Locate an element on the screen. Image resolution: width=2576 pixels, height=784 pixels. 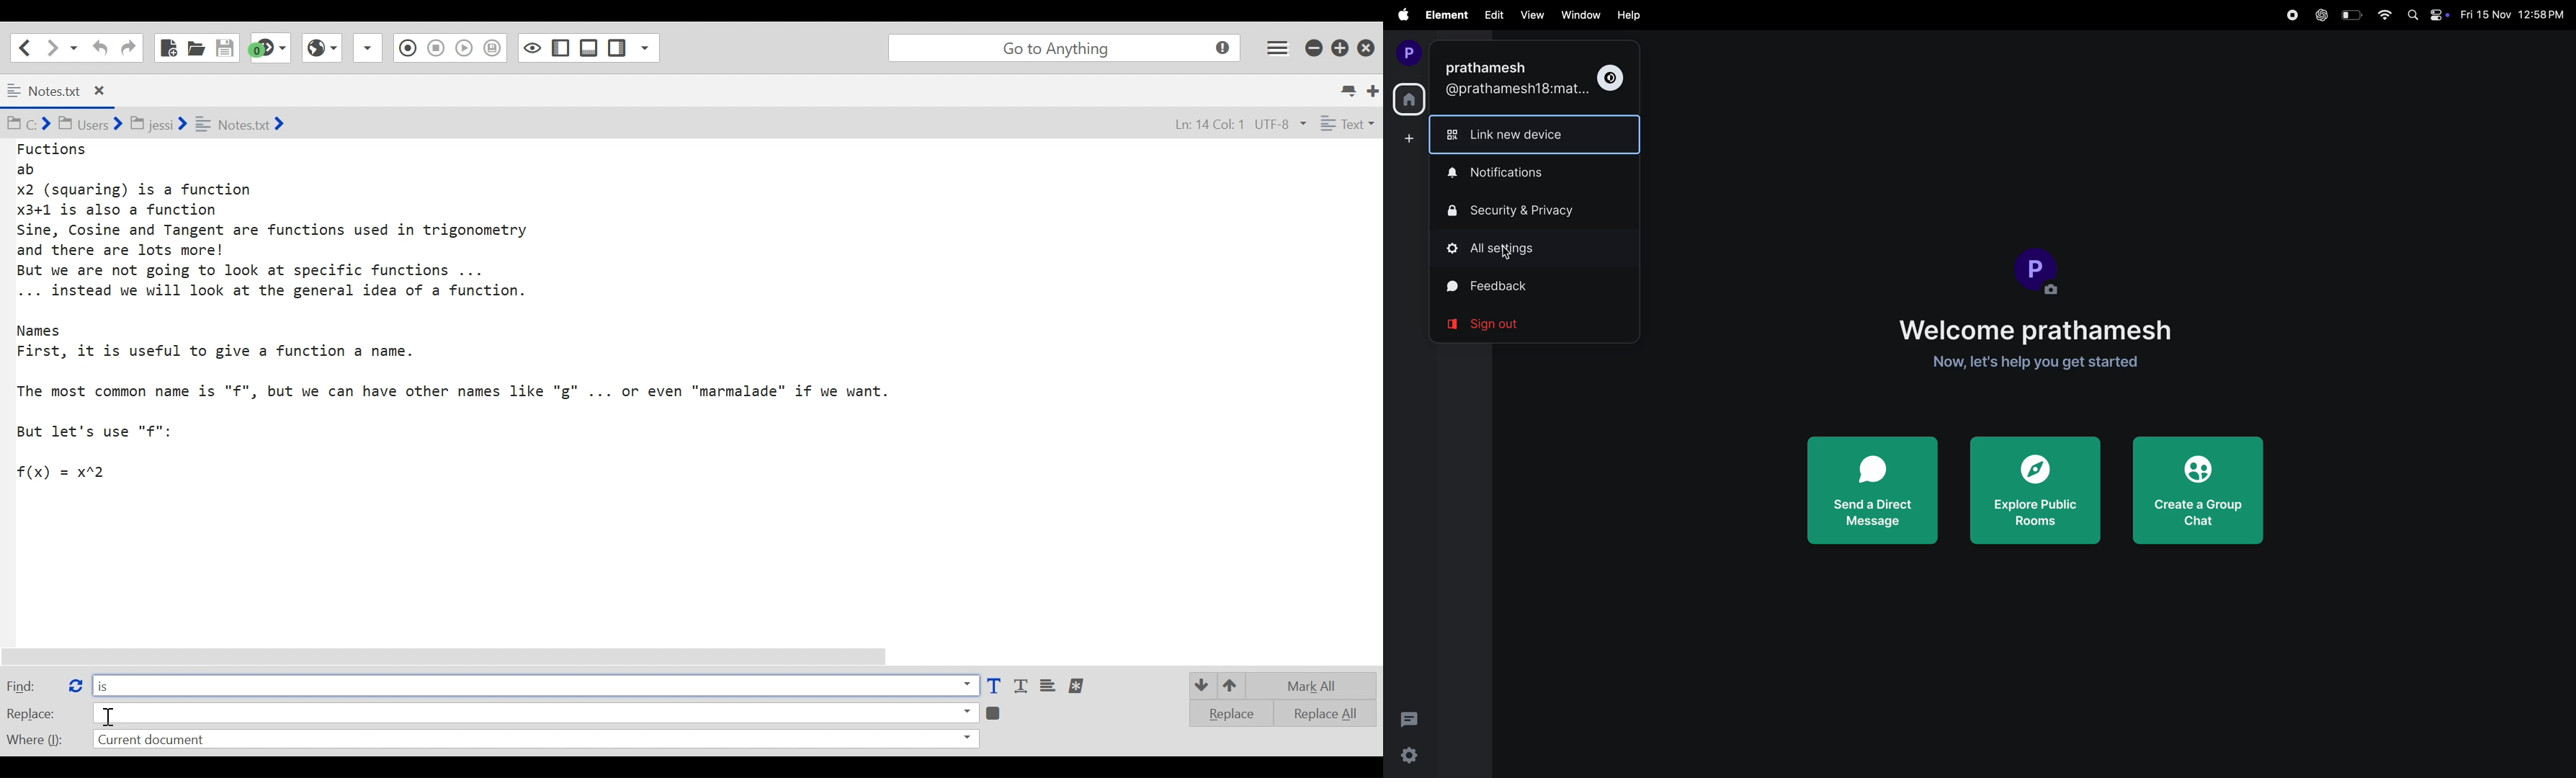
Play Last Macro is located at coordinates (321, 46).